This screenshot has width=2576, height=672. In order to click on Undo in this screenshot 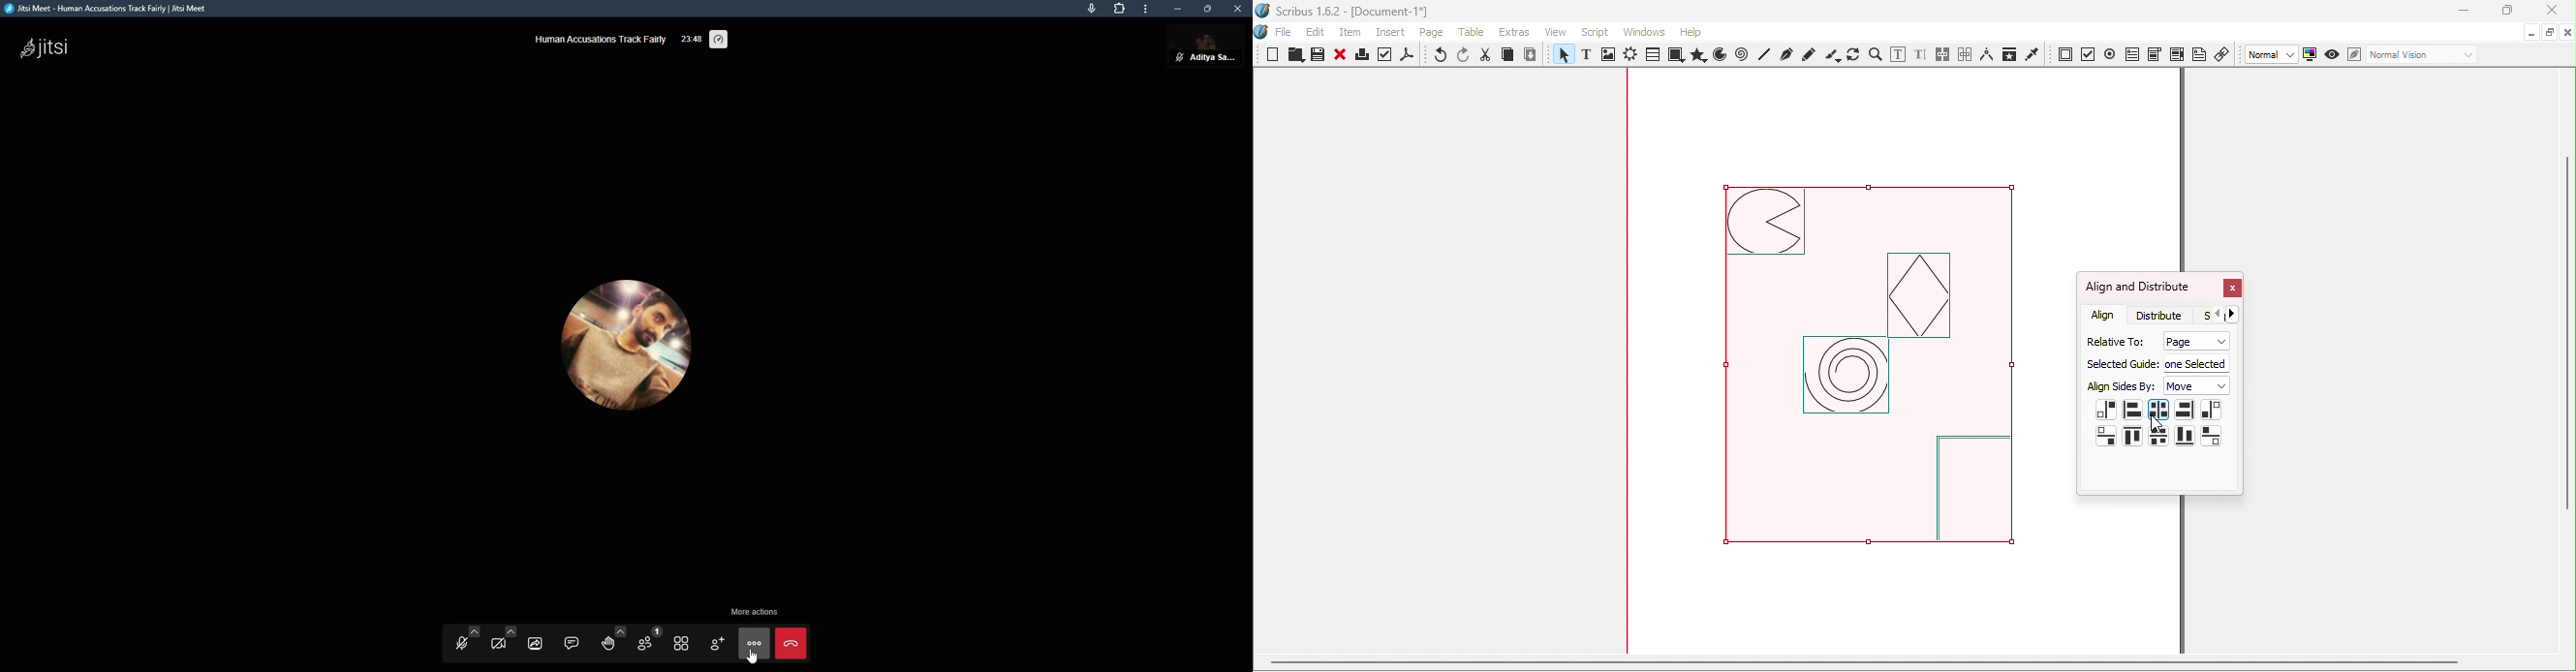, I will do `click(1442, 56)`.